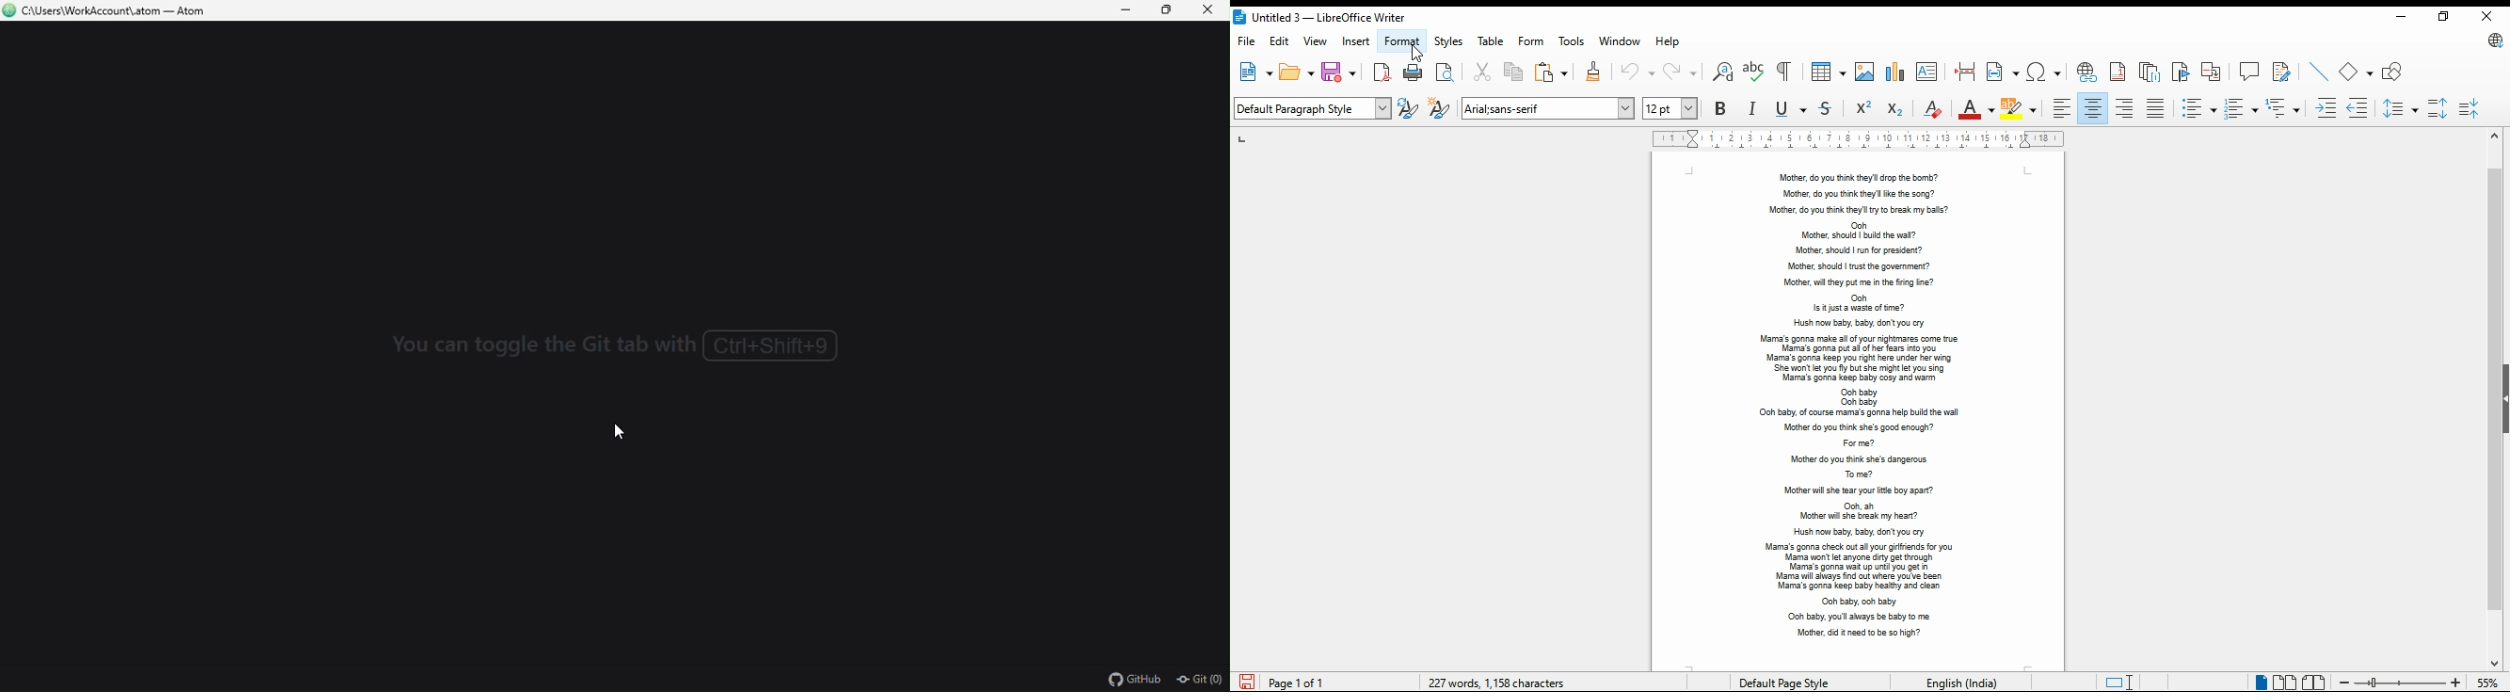 The height and width of the screenshot is (700, 2520). Describe the element at coordinates (1447, 72) in the screenshot. I see `toggle print preview` at that location.